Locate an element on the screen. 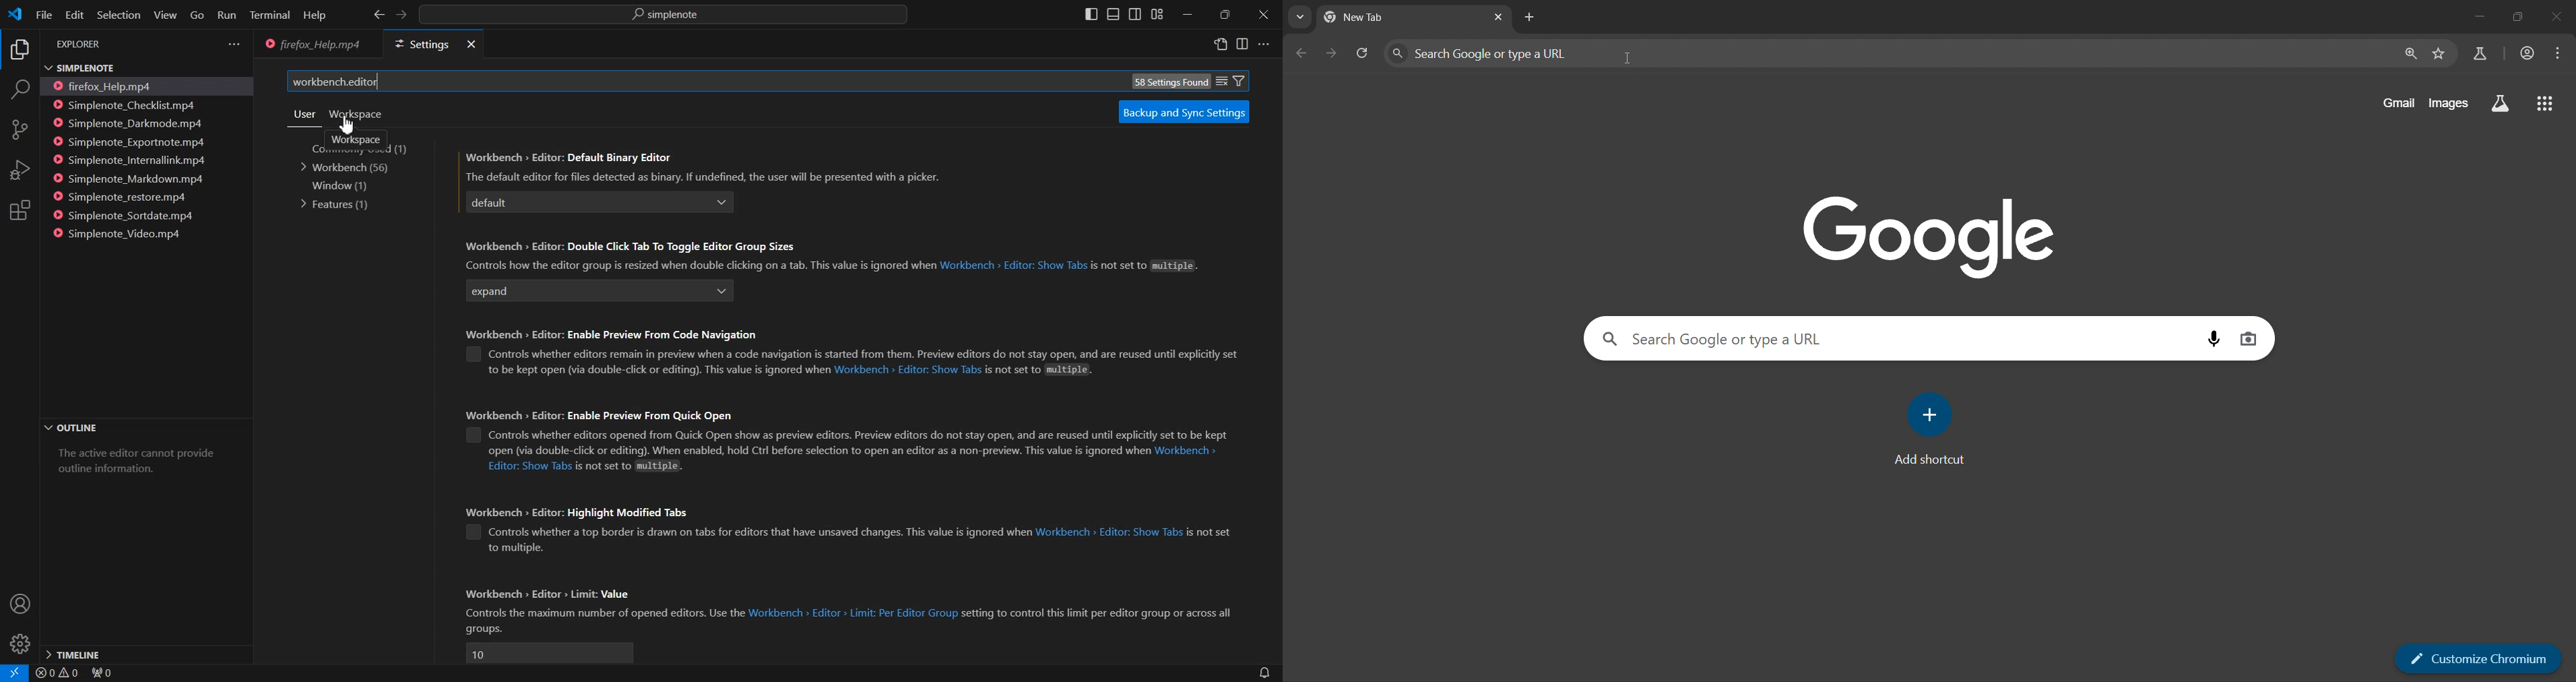 The image size is (2576, 700). Maximize is located at coordinates (1226, 15).